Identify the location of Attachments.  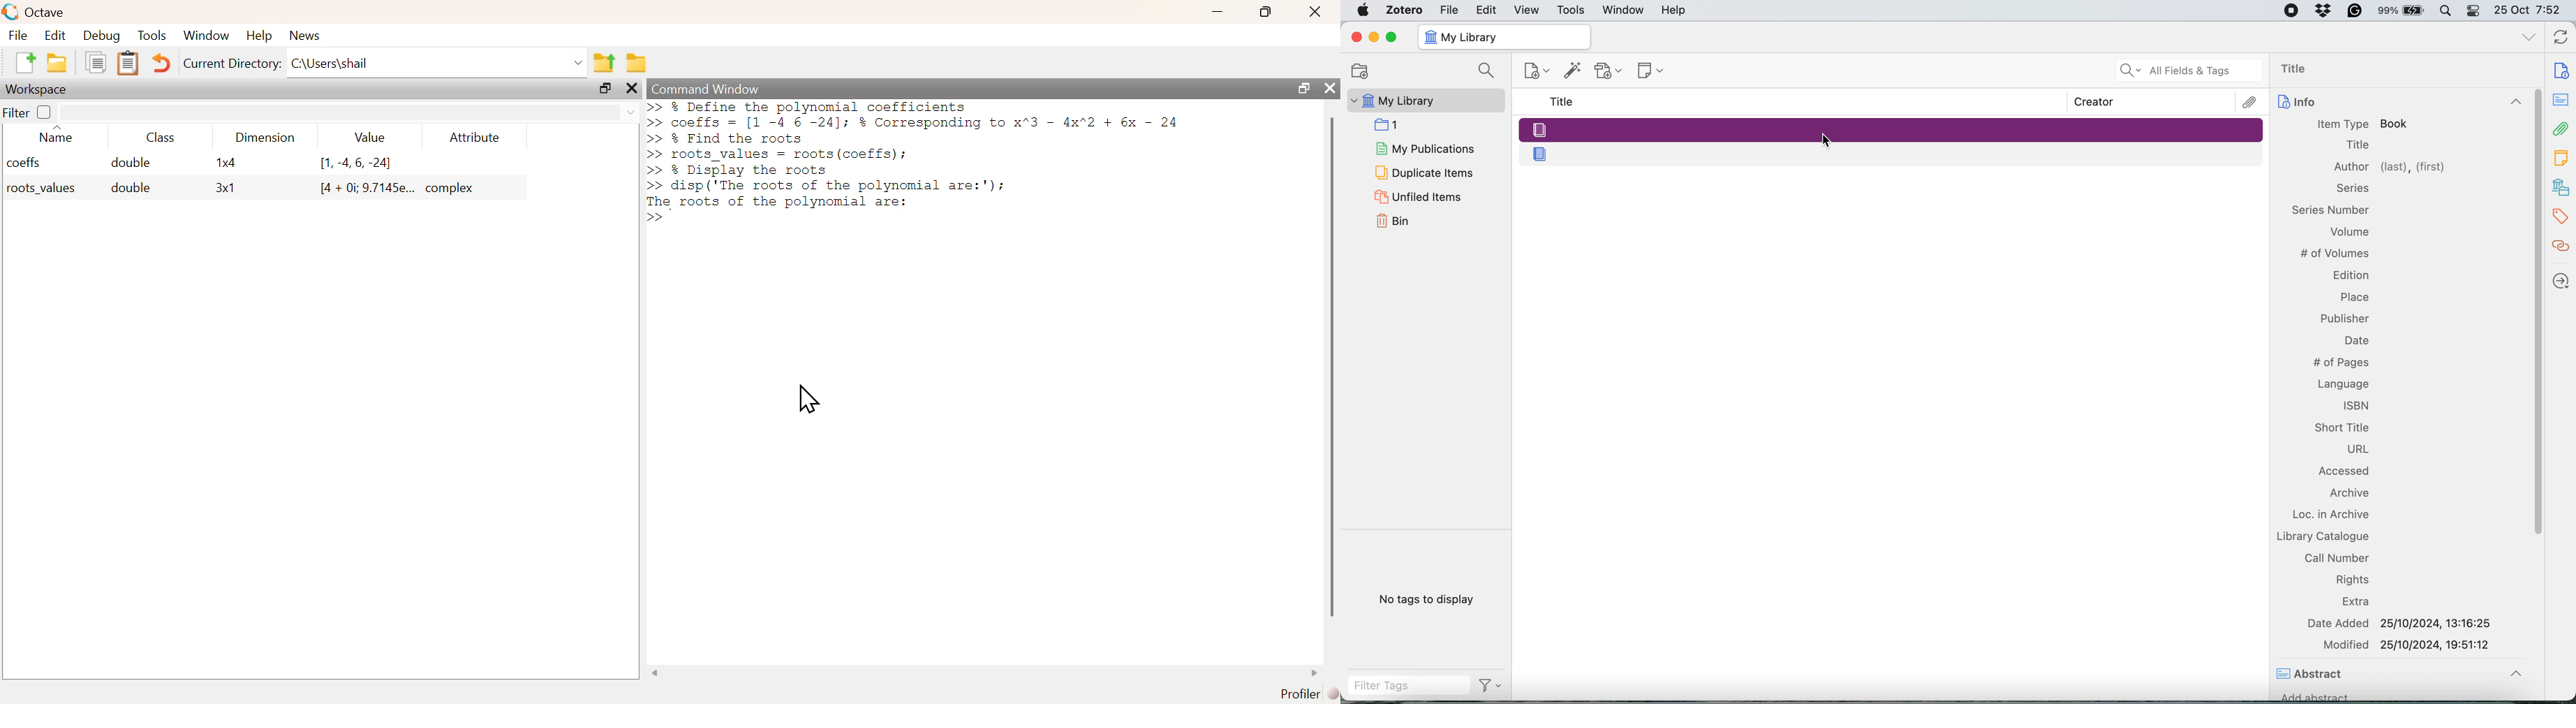
(2250, 103).